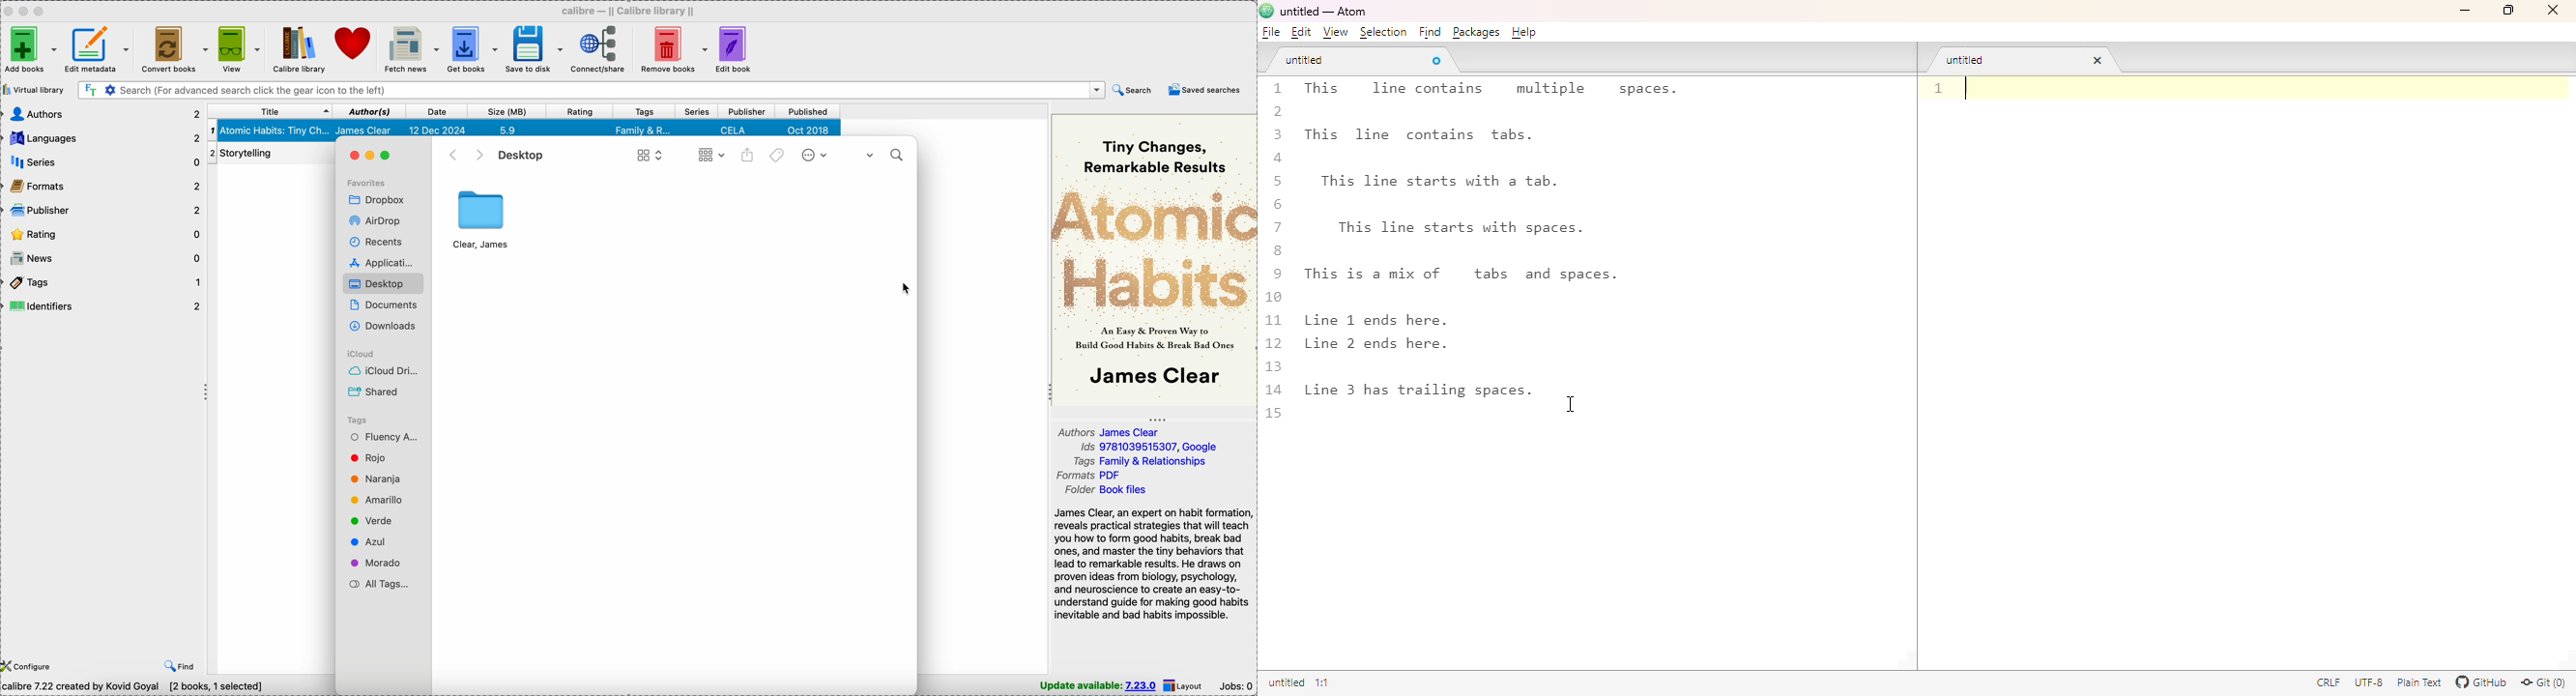  Describe the element at coordinates (377, 241) in the screenshot. I see `recents` at that location.